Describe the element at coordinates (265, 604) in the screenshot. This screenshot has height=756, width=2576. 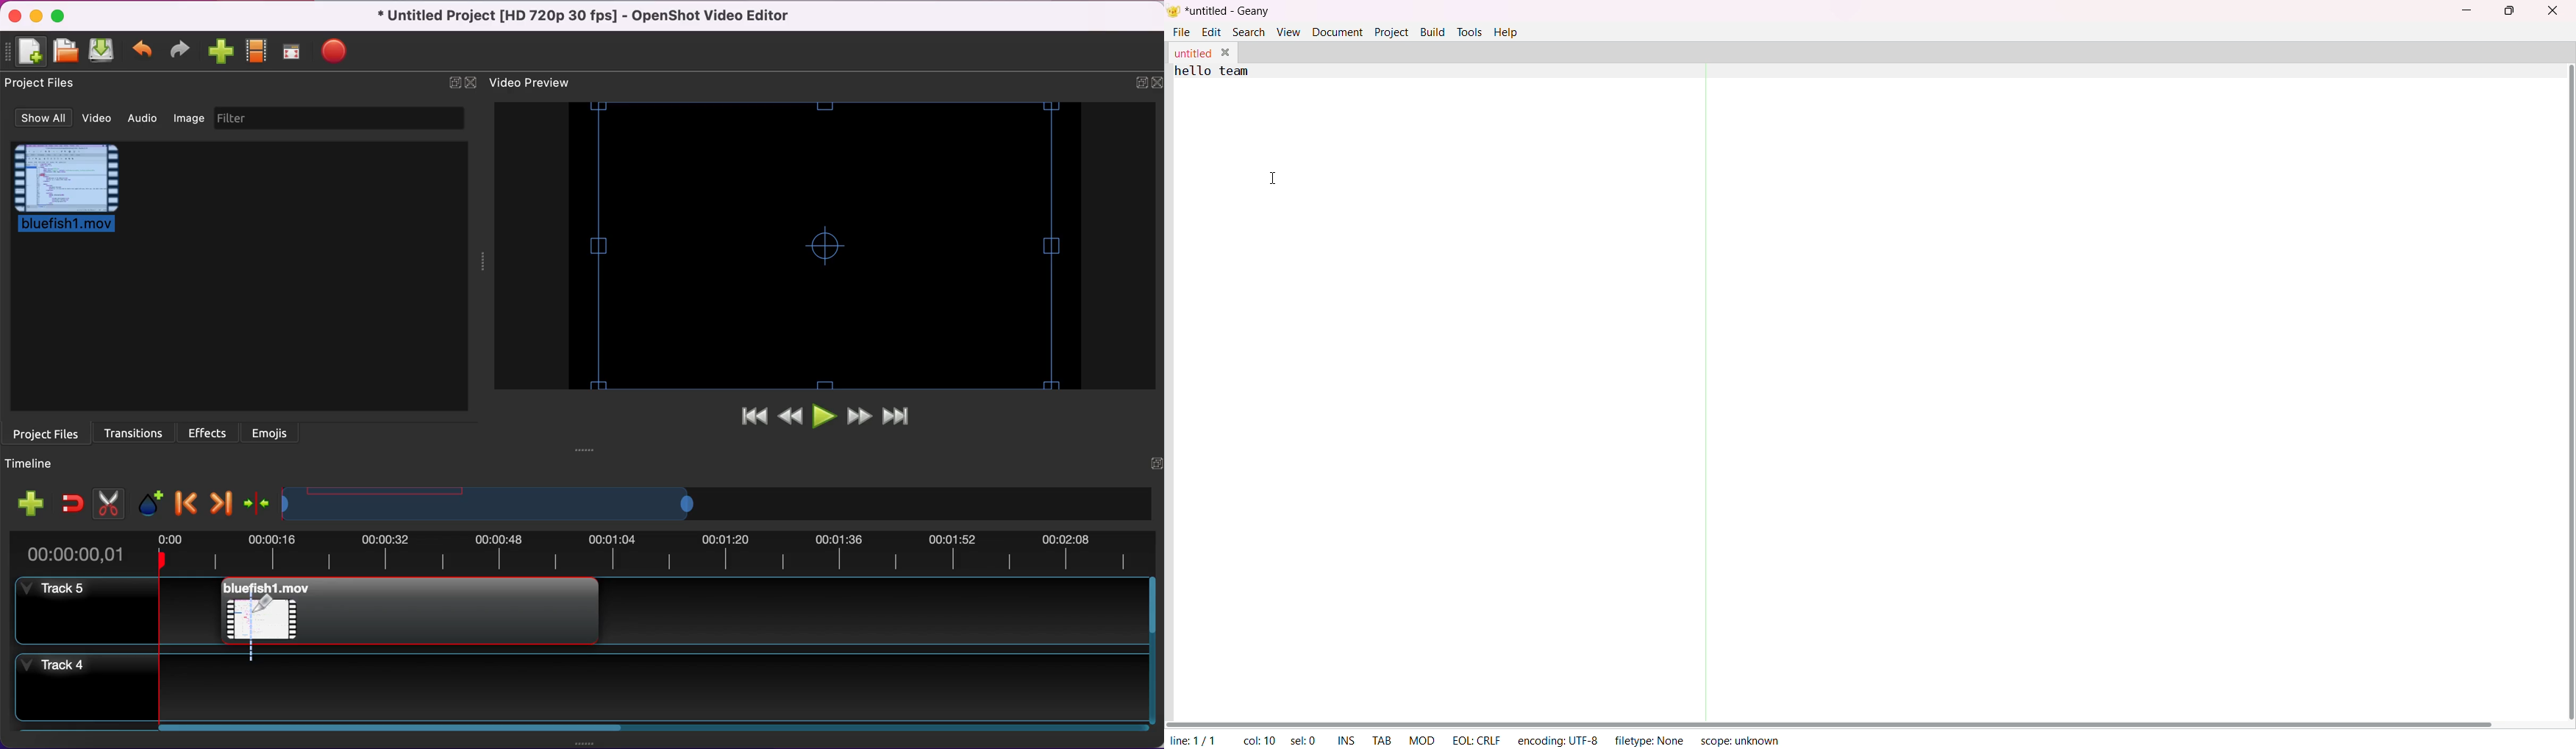
I see `Cursor` at that location.